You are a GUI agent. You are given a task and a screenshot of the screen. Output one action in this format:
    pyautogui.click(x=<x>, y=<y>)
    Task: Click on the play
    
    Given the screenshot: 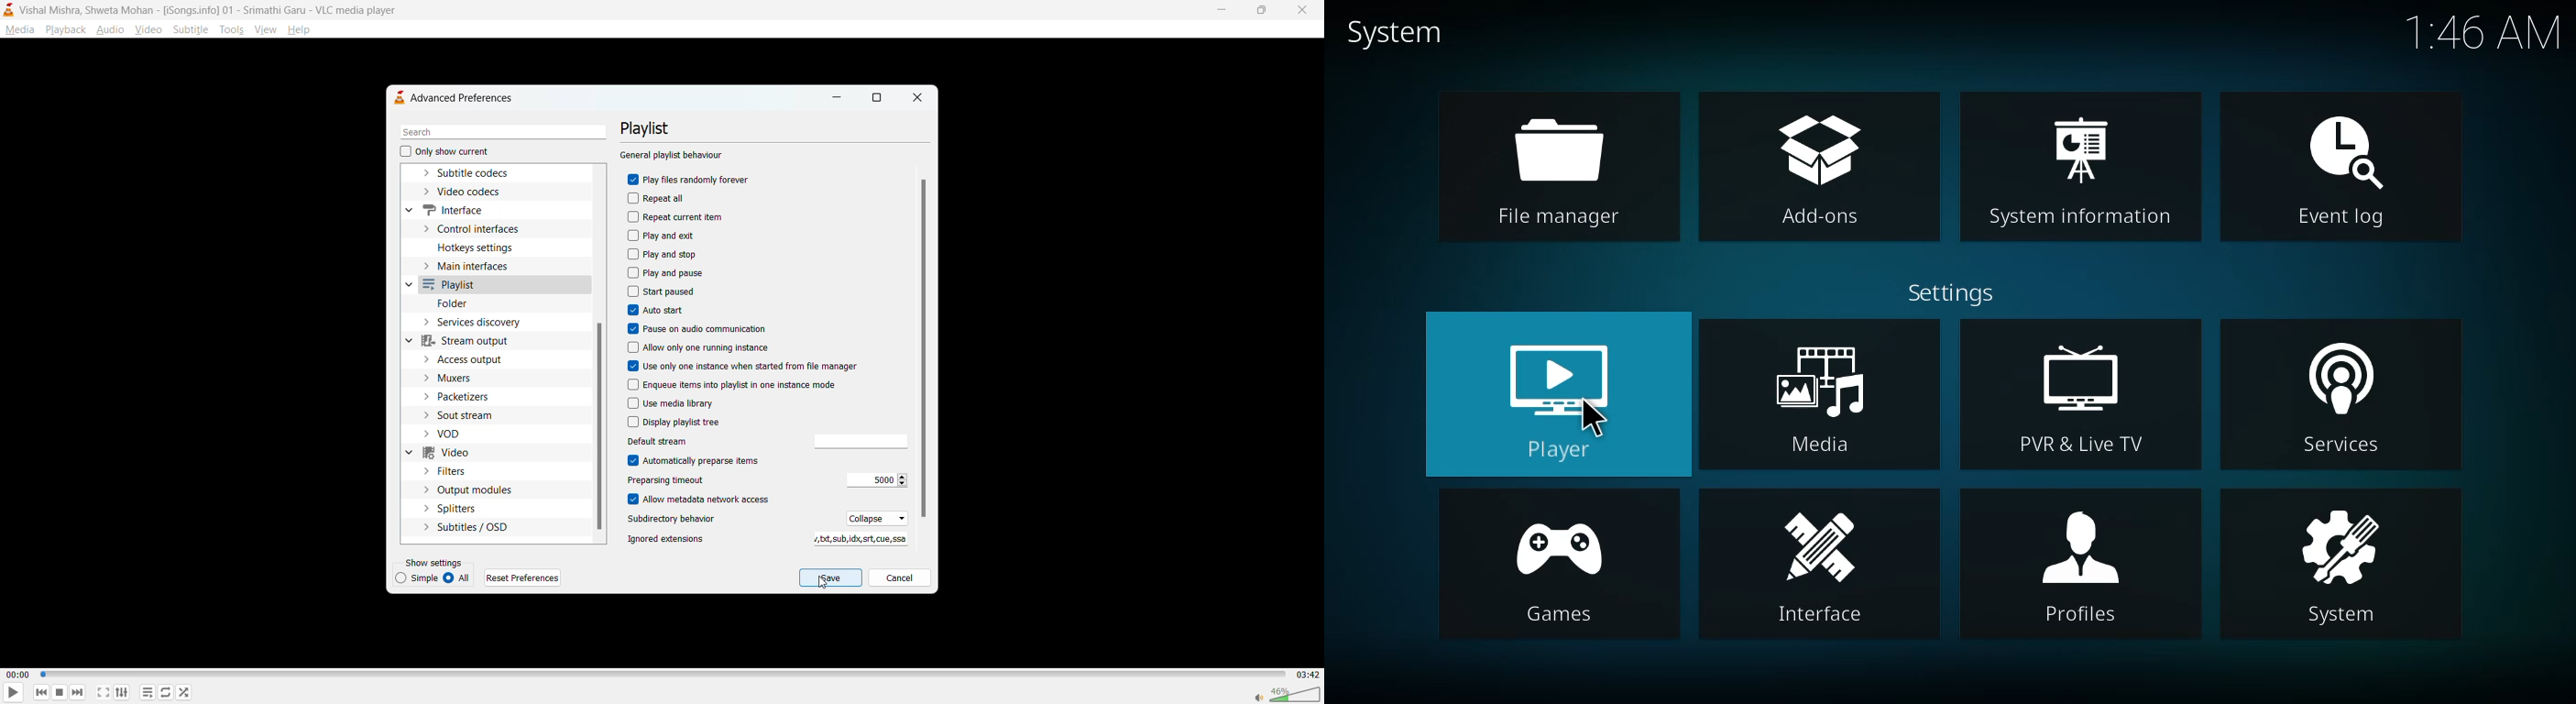 What is the action you would take?
    pyautogui.click(x=8, y=694)
    